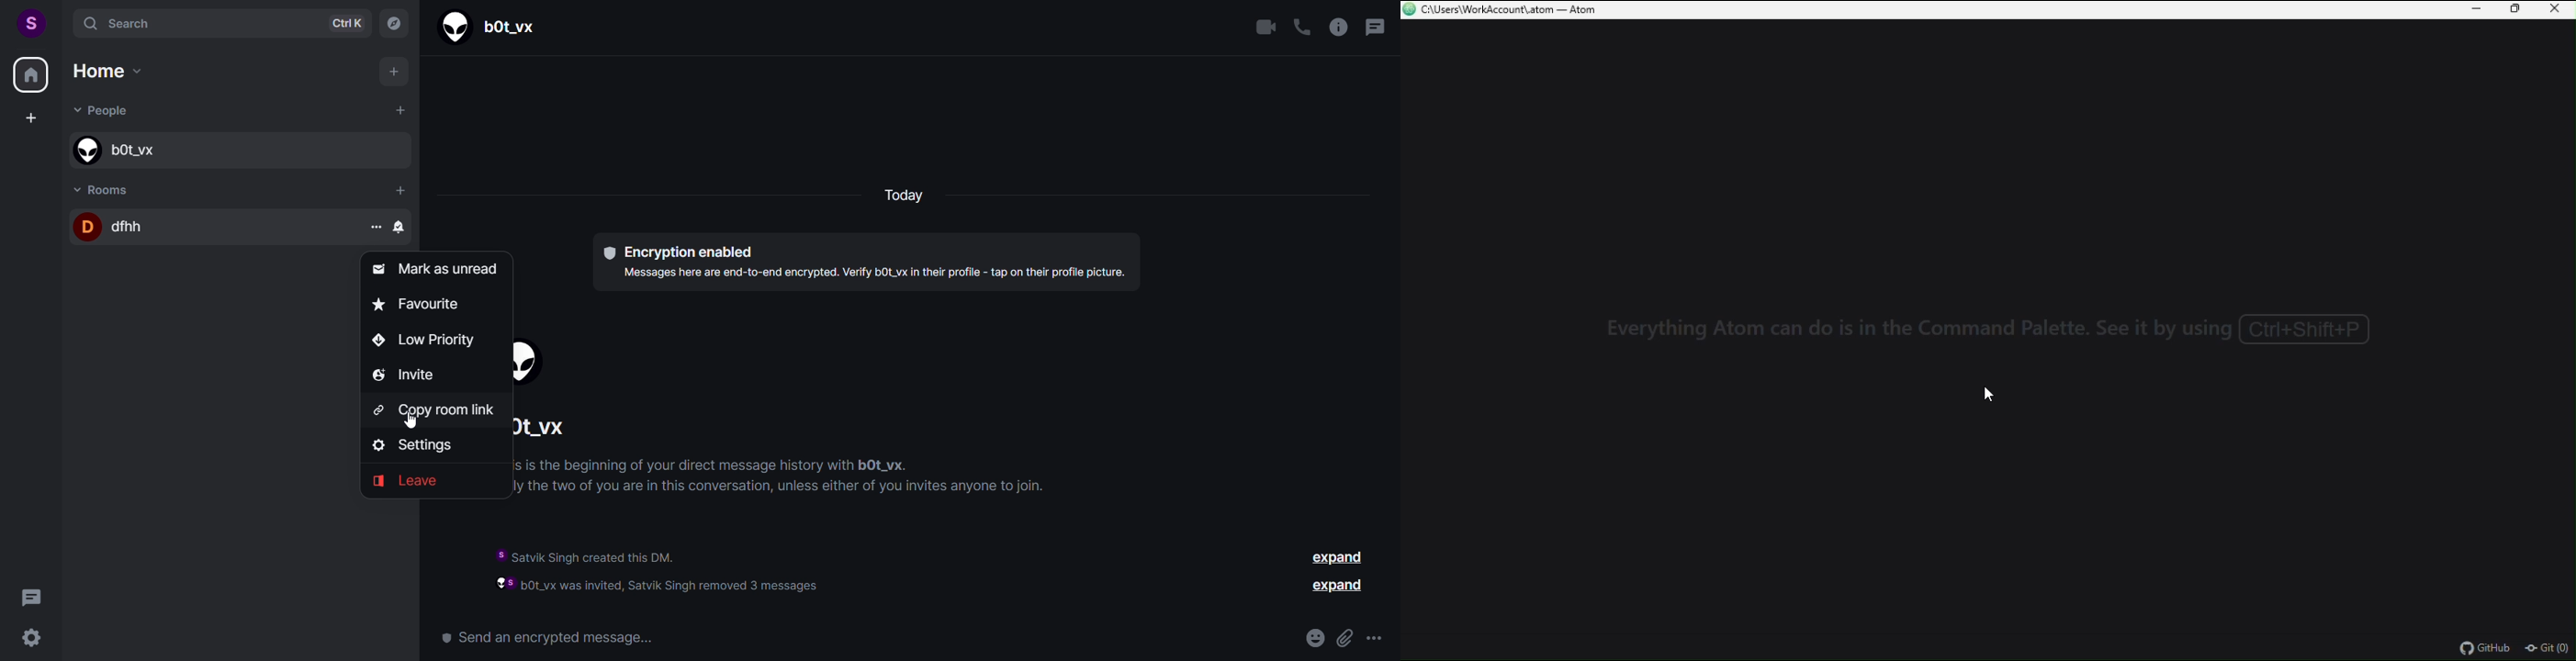 This screenshot has width=2576, height=672. I want to click on low priority, so click(421, 341).